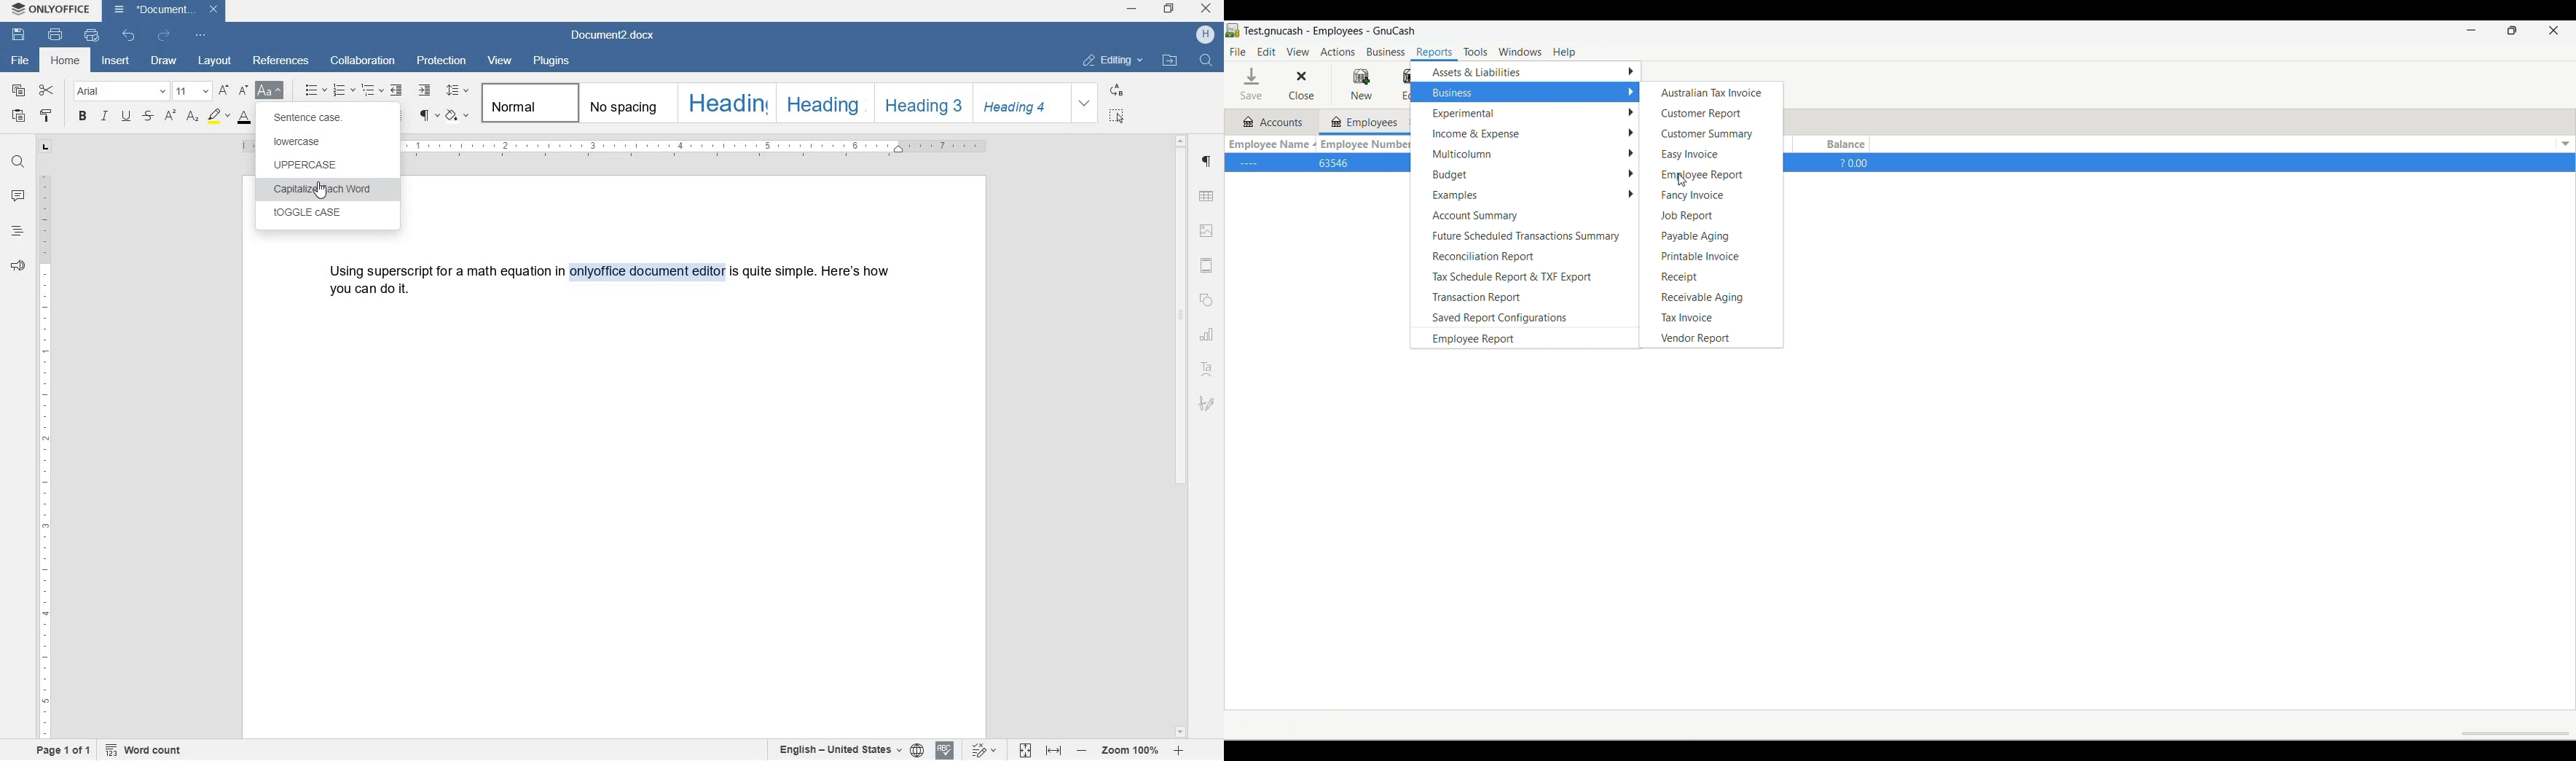  I want to click on uppercase, so click(323, 167).